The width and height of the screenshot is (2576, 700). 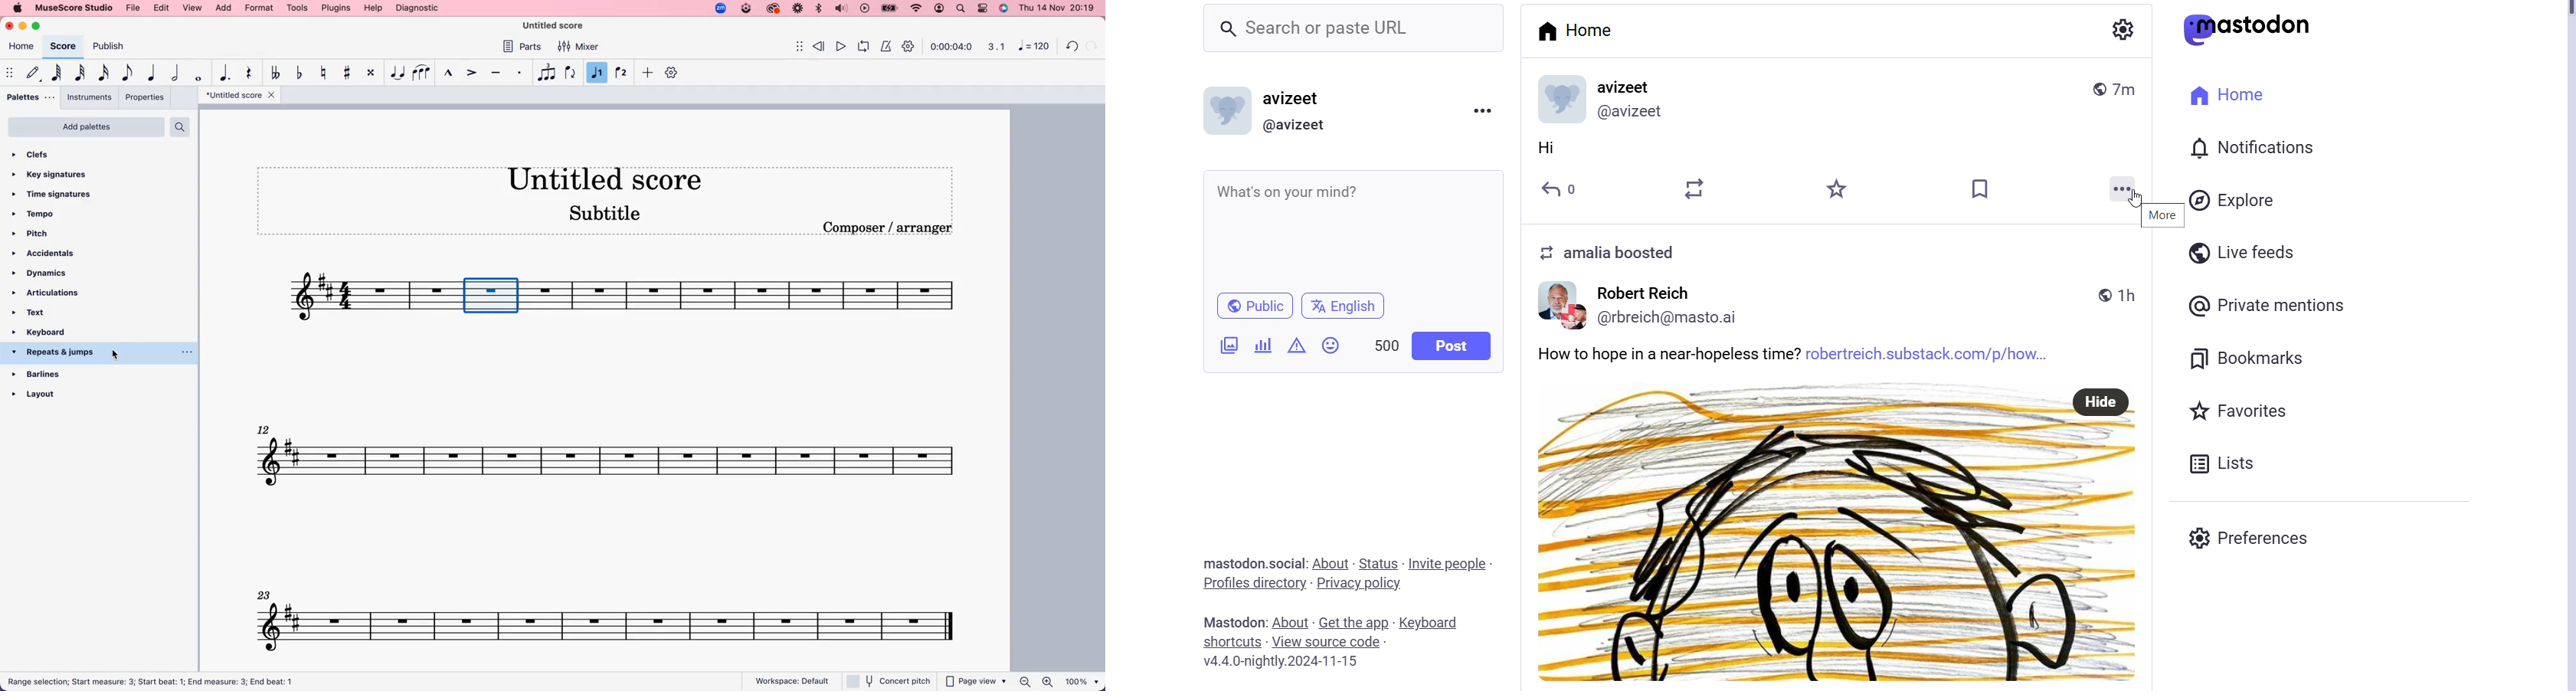 What do you see at coordinates (546, 73) in the screenshot?
I see `tuplet` at bounding box center [546, 73].